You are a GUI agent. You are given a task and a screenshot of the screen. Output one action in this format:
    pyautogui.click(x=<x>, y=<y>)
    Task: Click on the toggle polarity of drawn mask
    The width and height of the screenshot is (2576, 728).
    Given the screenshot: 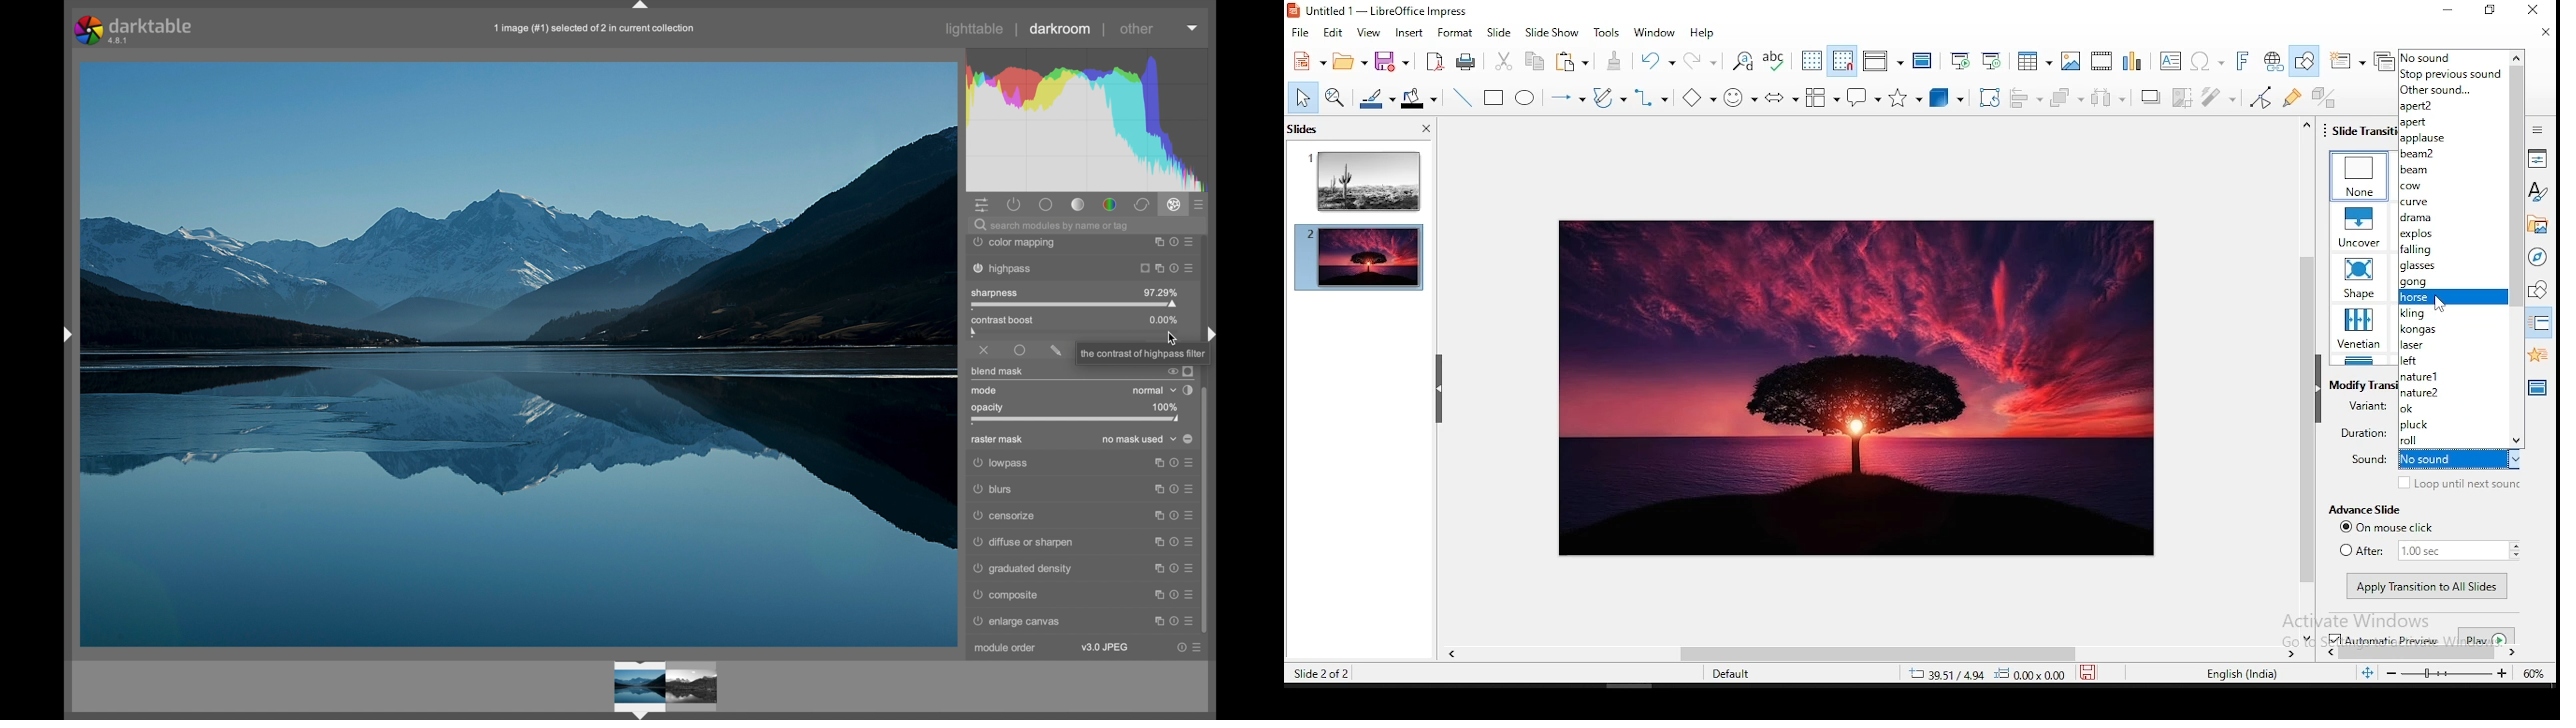 What is the action you would take?
    pyautogui.click(x=1188, y=439)
    